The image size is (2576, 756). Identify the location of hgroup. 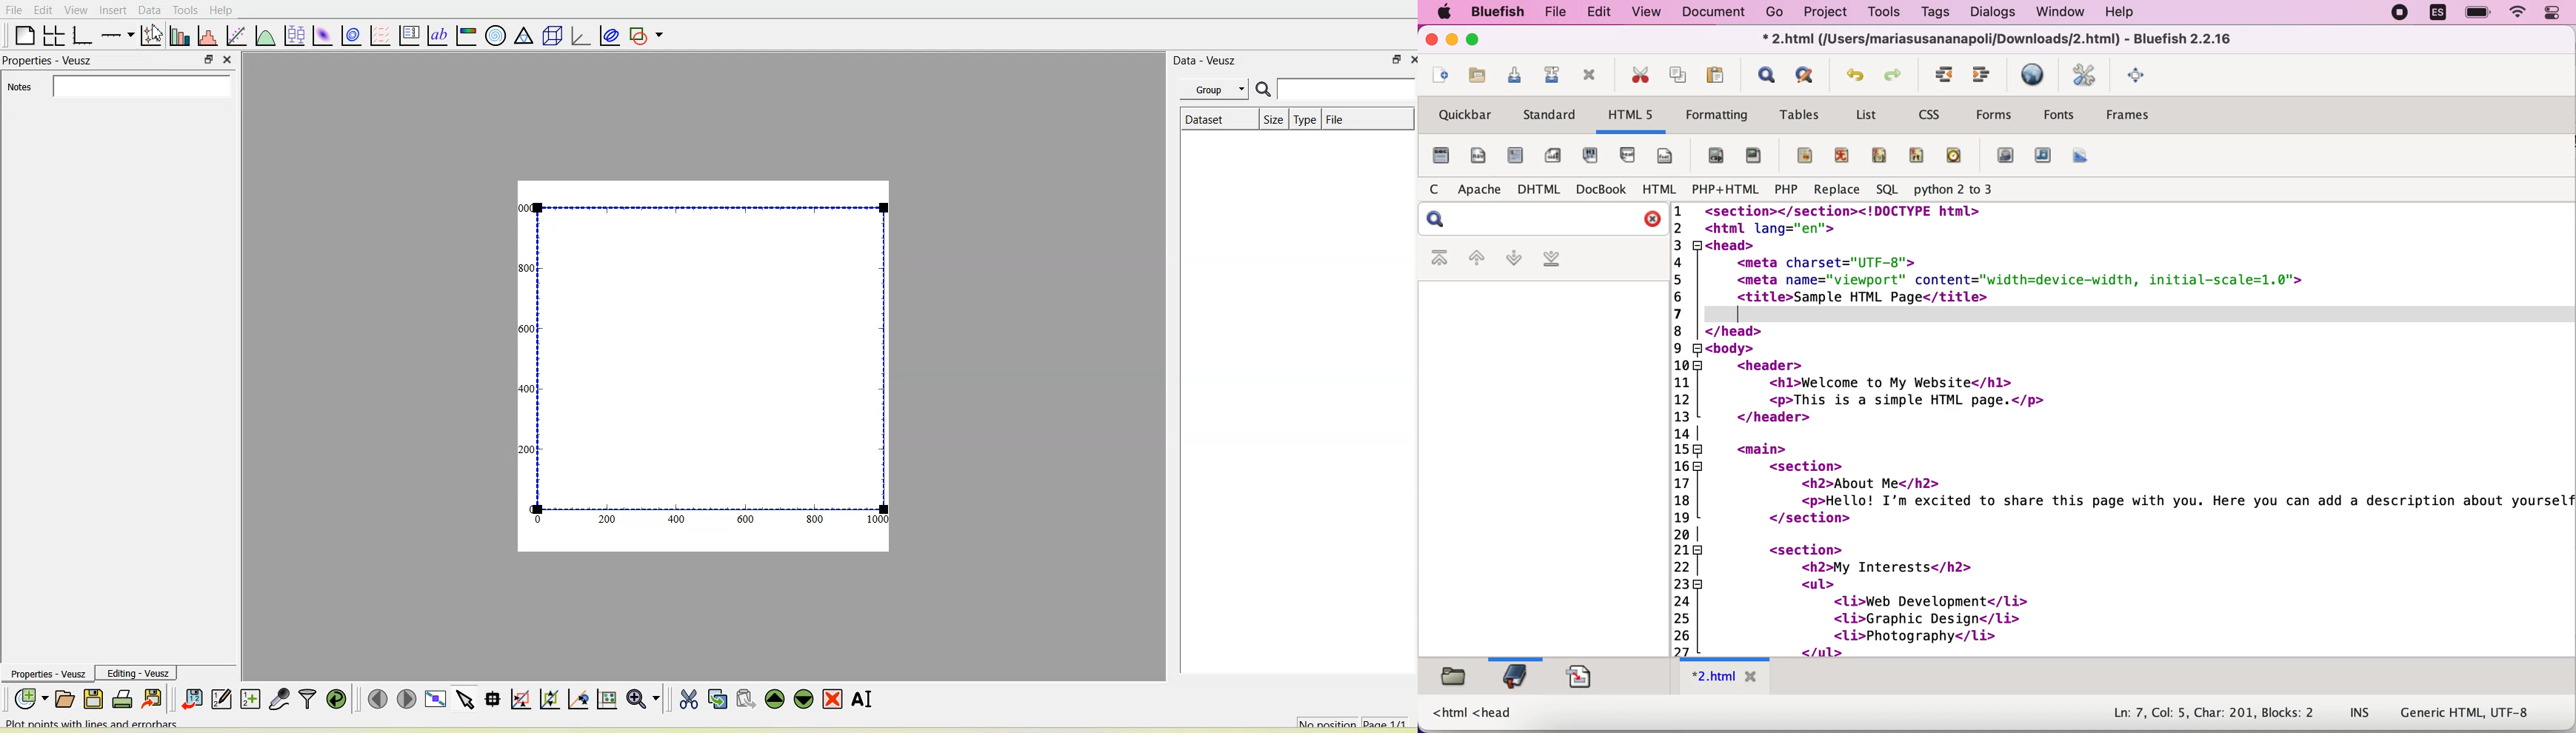
(1597, 155).